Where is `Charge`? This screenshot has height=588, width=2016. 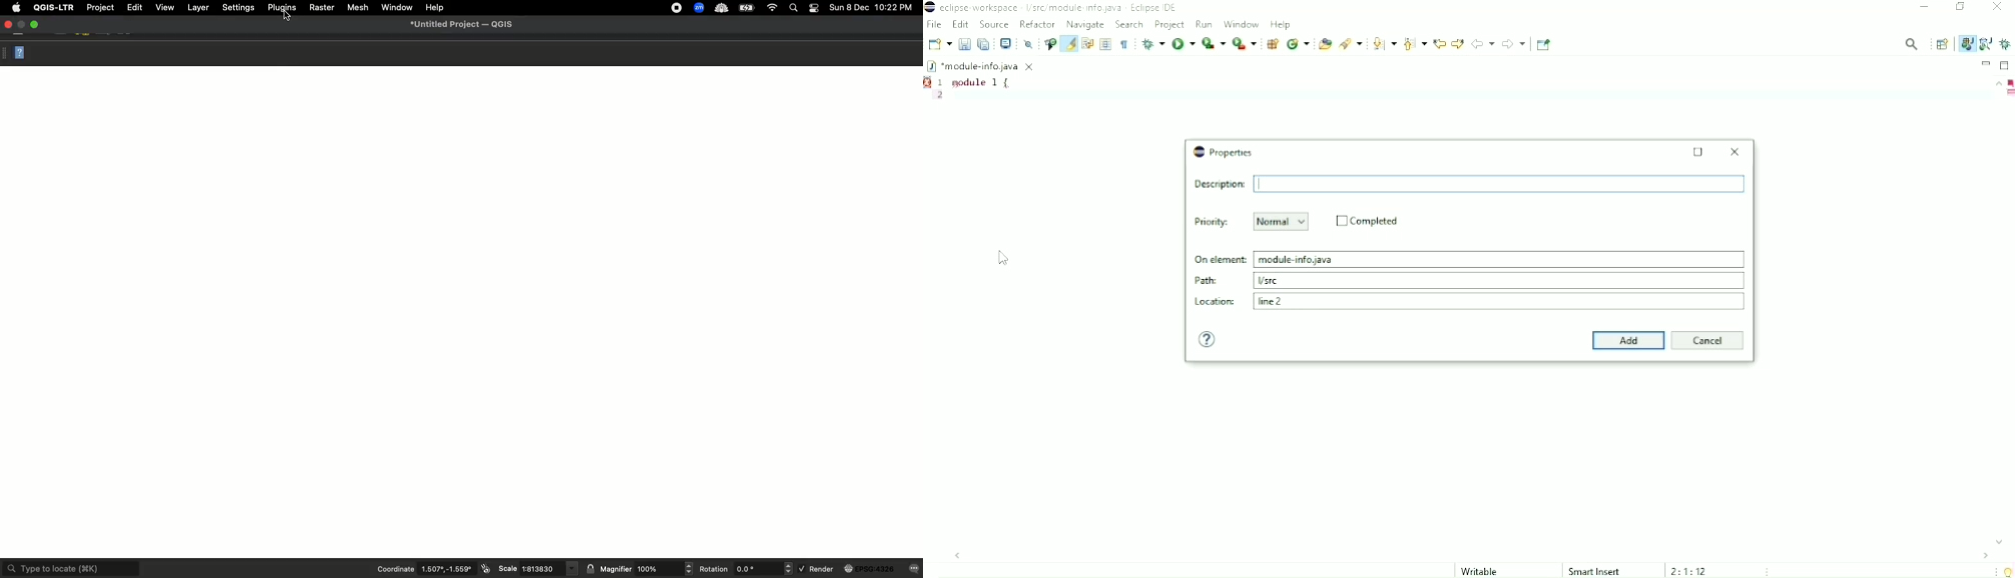
Charge is located at coordinates (748, 8).